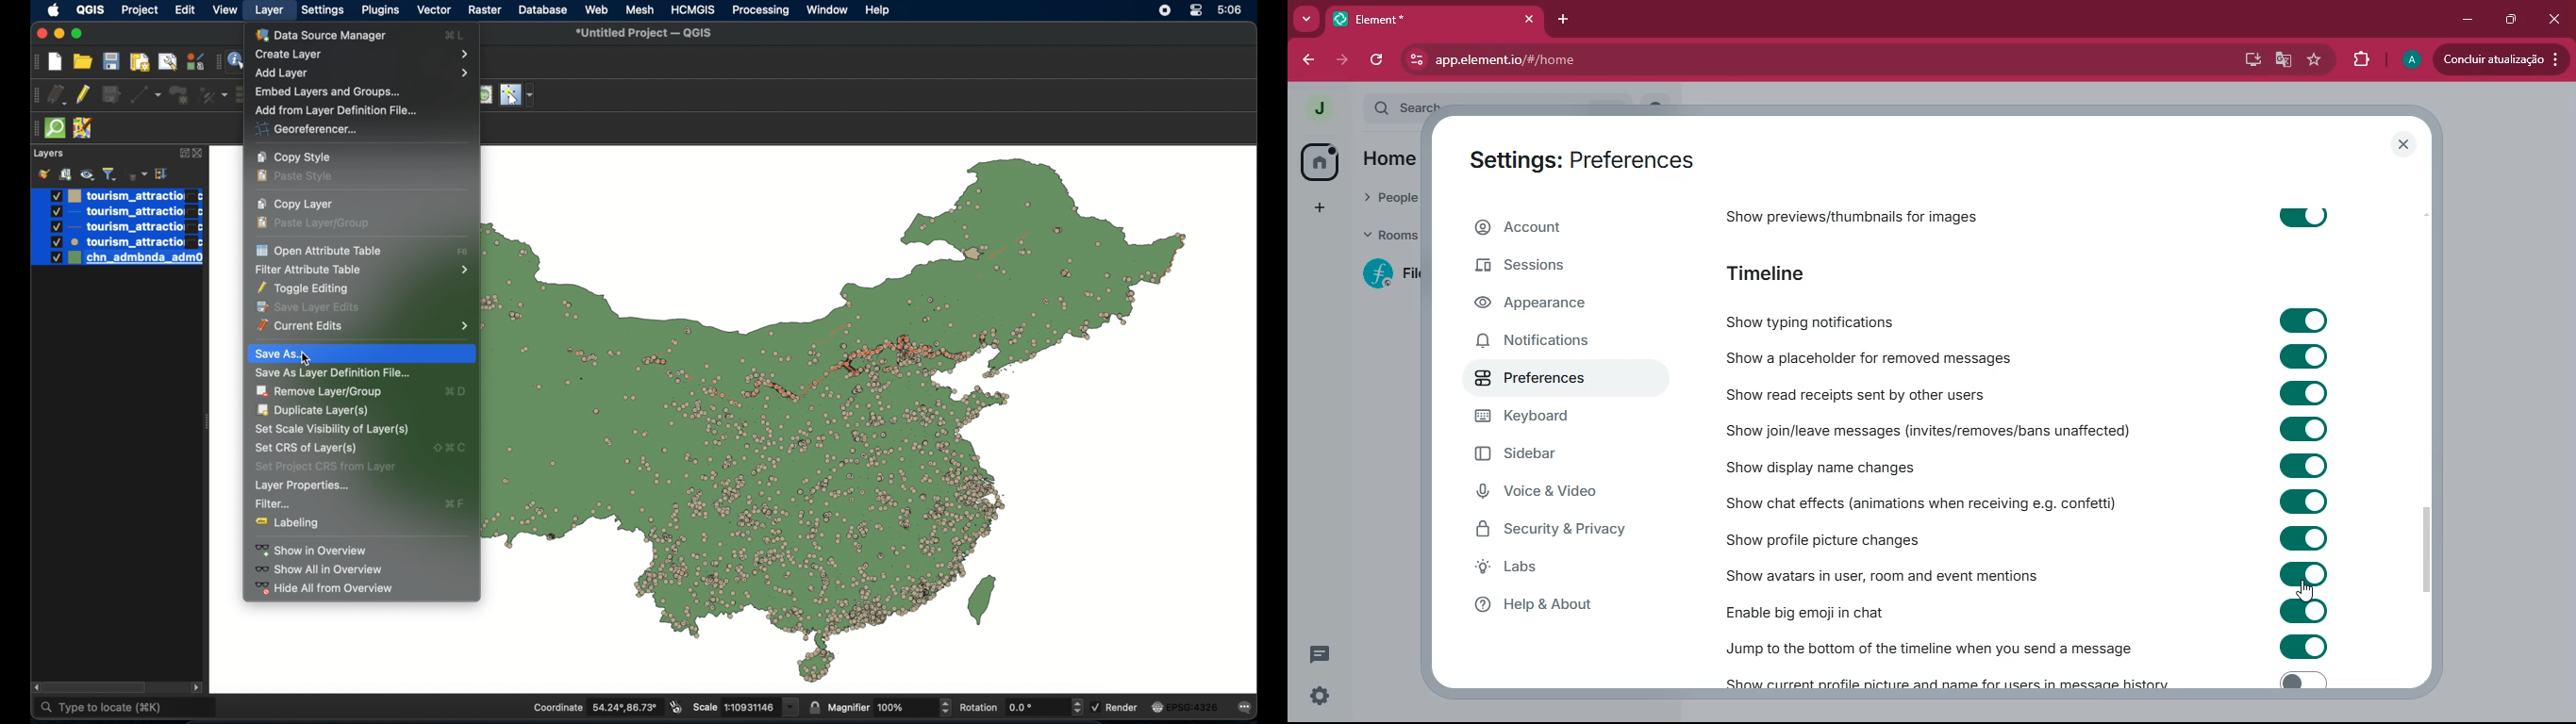 Image resolution: width=2576 pixels, height=728 pixels. What do you see at coordinates (305, 290) in the screenshot?
I see `toggle editing` at bounding box center [305, 290].